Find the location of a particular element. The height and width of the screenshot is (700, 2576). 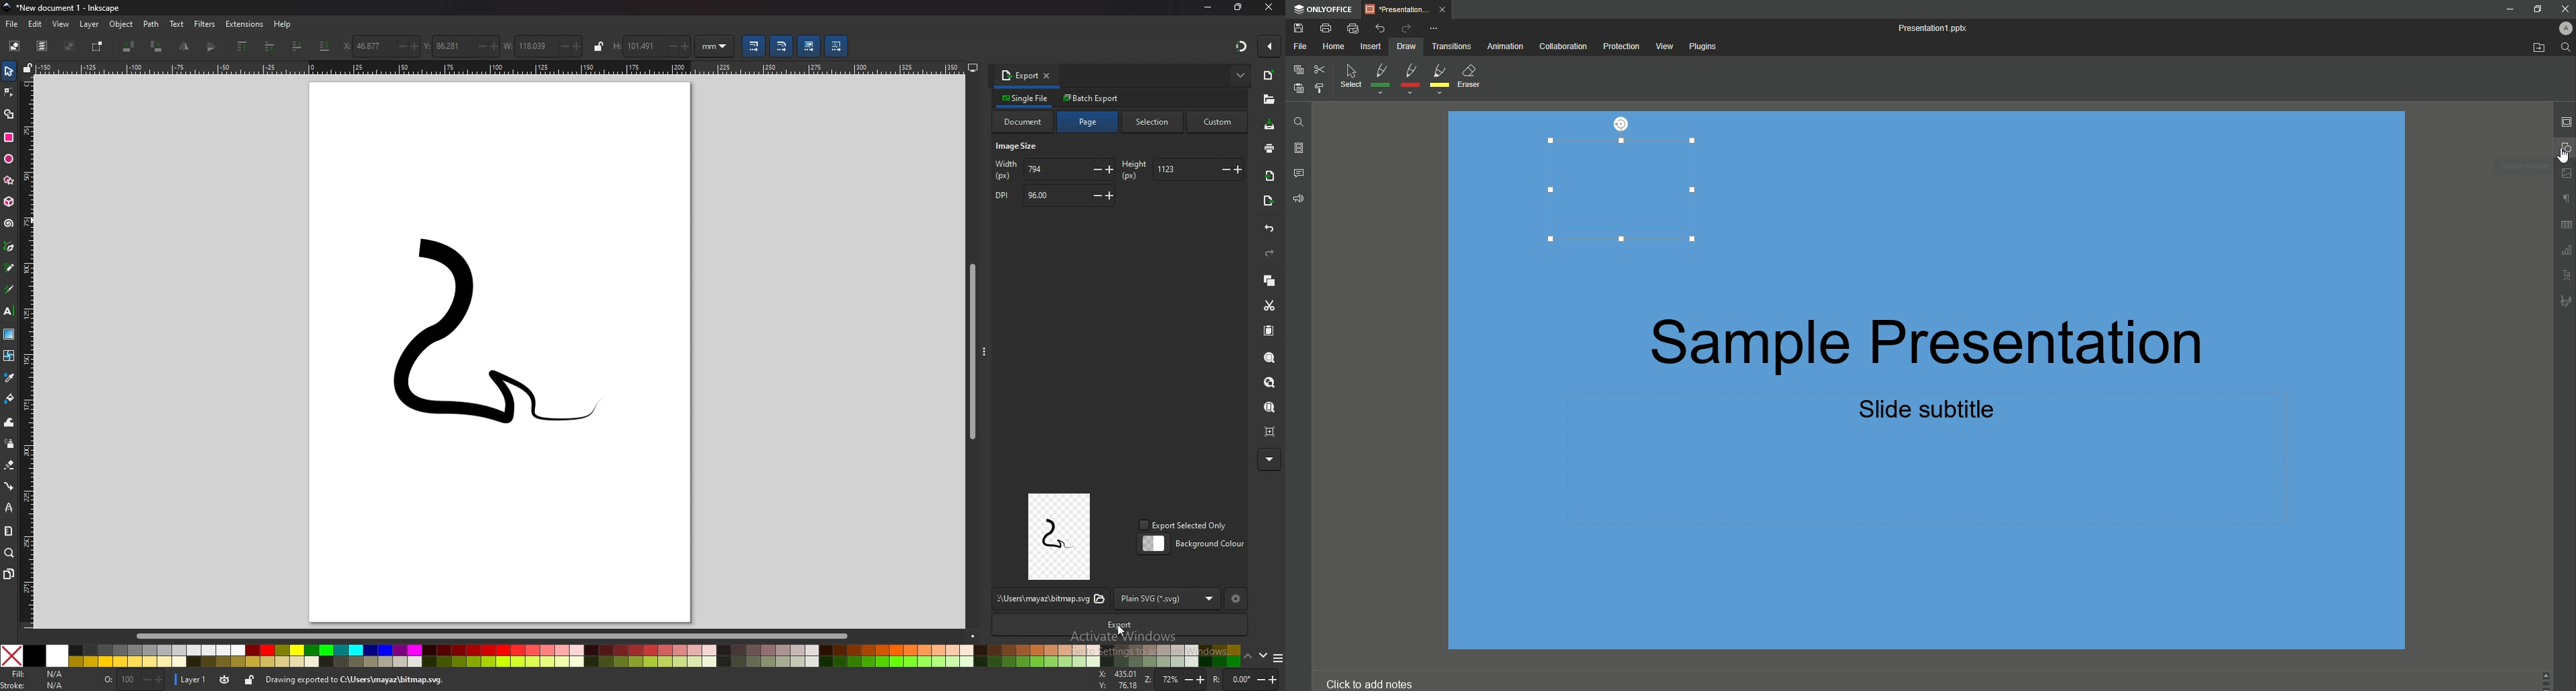

deselect is located at coordinates (71, 46).